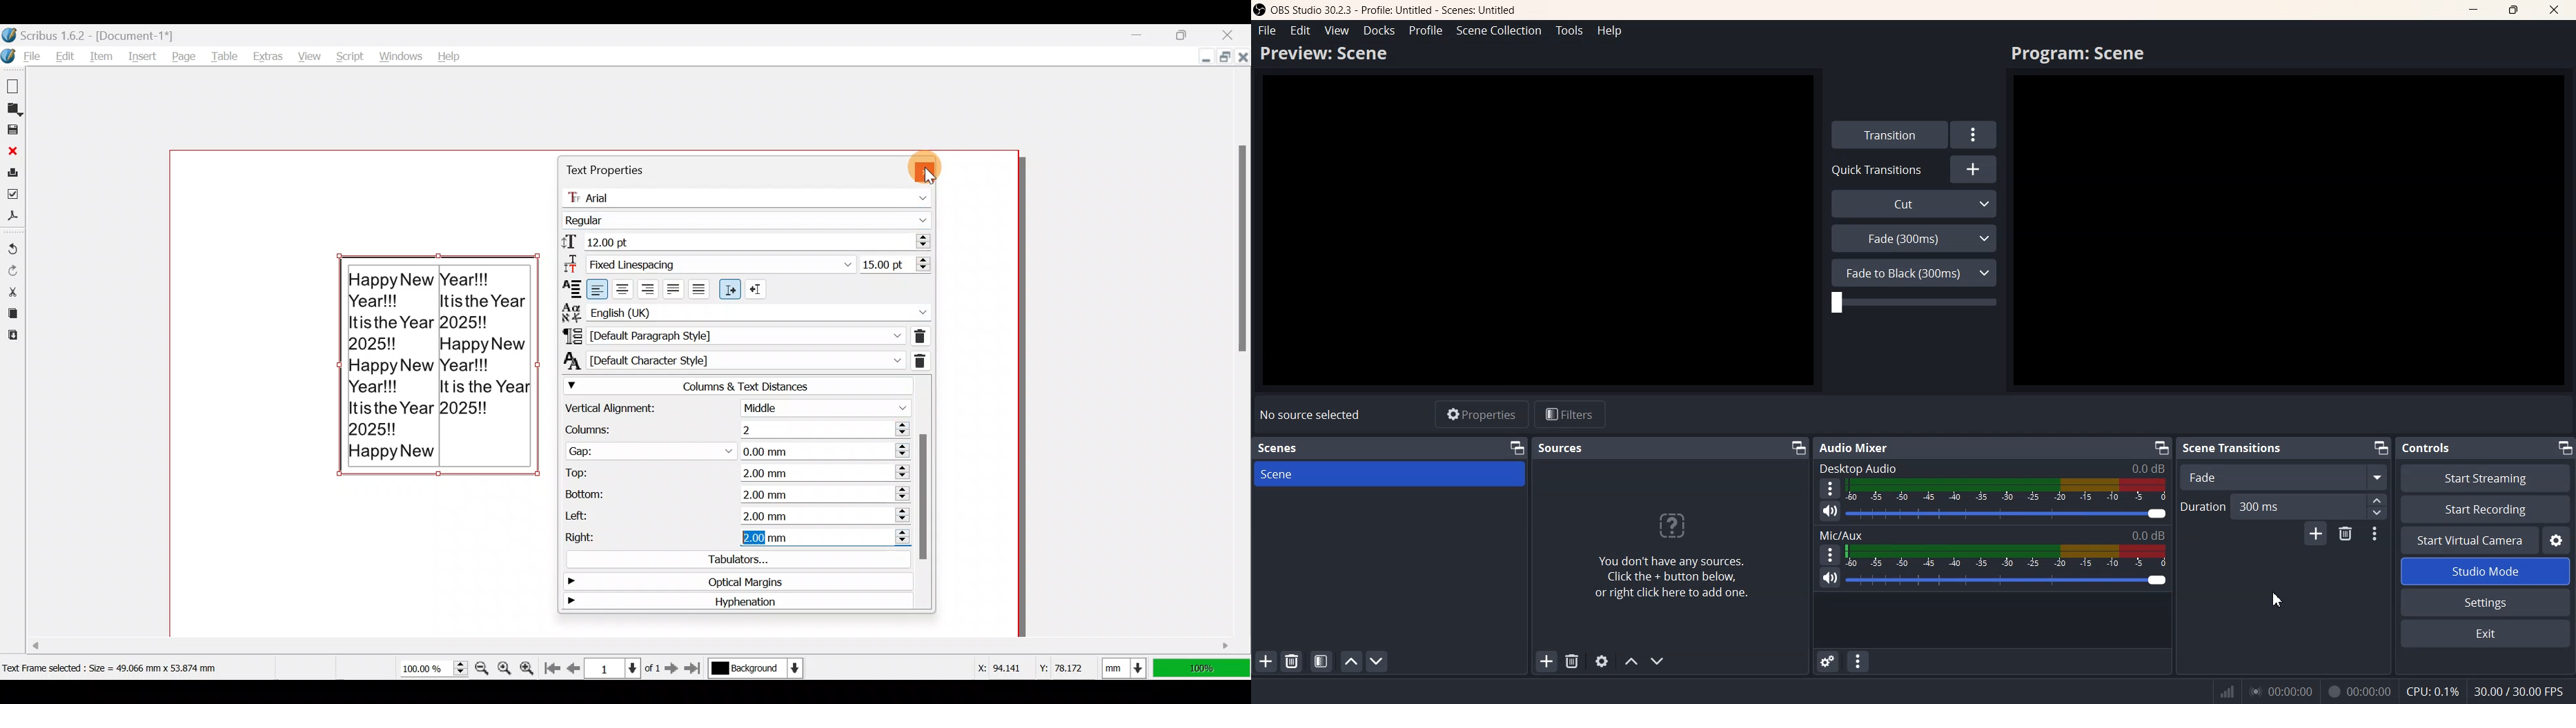 The image size is (2576, 728). What do you see at coordinates (734, 450) in the screenshot?
I see `Gap` at bounding box center [734, 450].